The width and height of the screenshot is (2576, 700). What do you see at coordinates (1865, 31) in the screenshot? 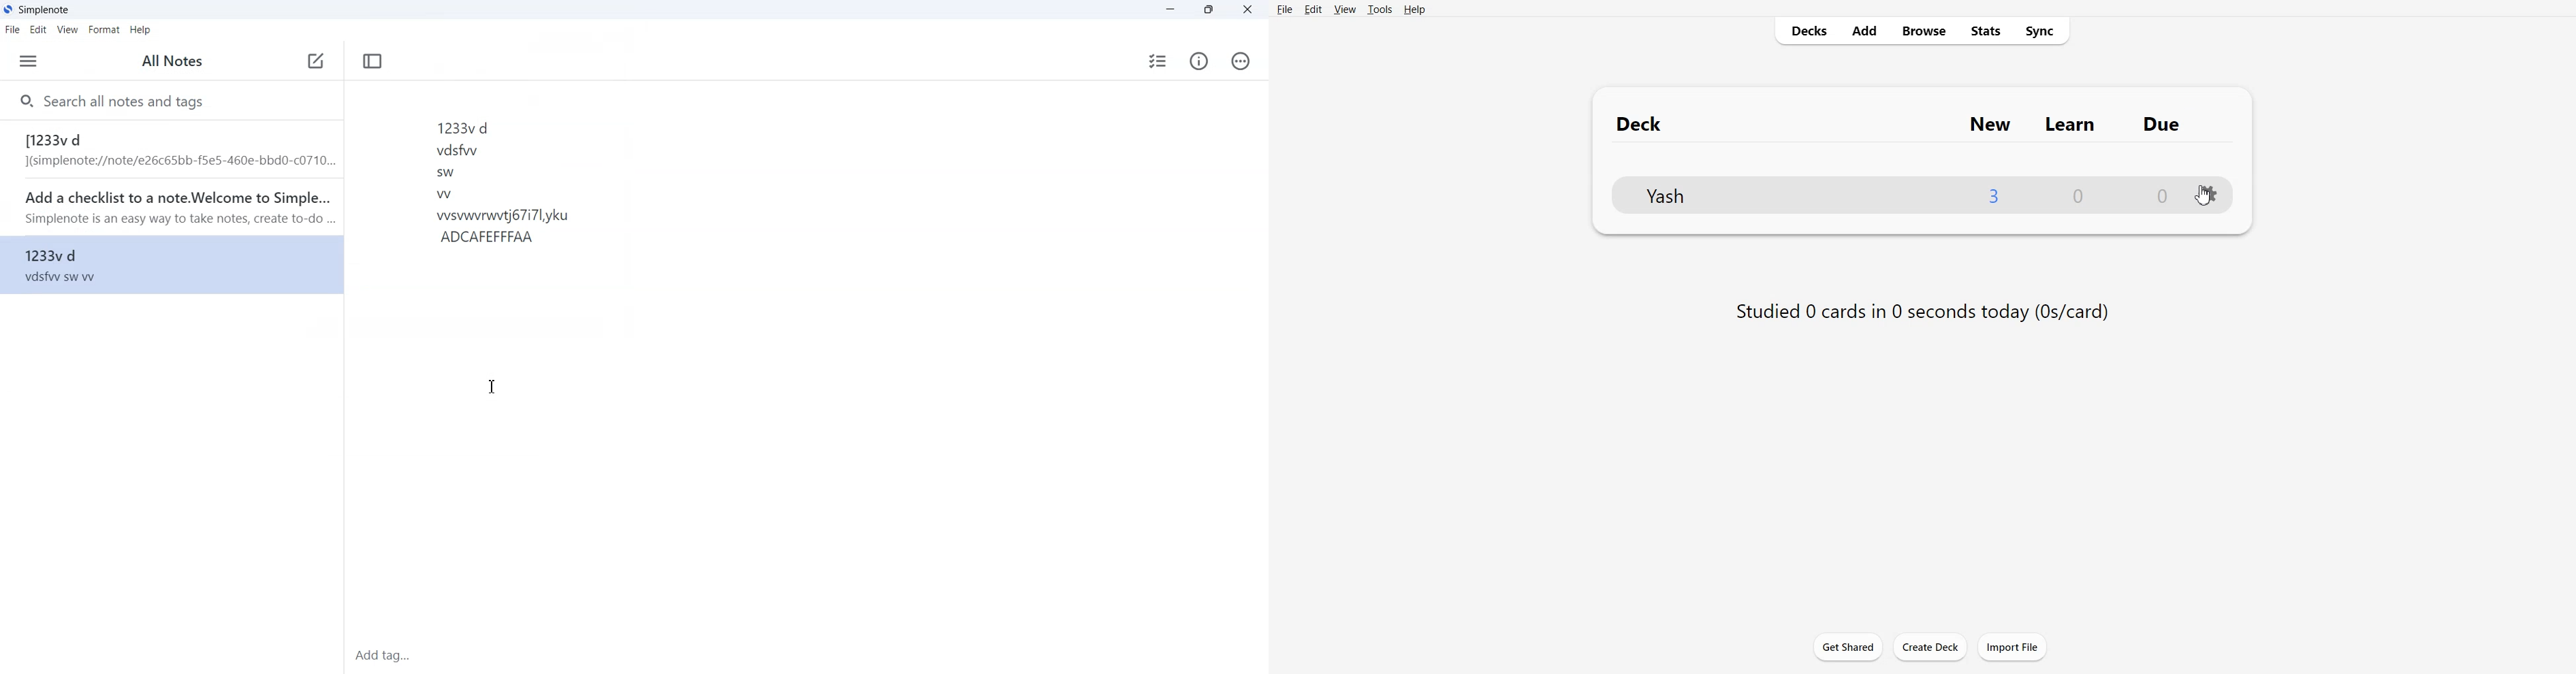
I see `Add` at bounding box center [1865, 31].